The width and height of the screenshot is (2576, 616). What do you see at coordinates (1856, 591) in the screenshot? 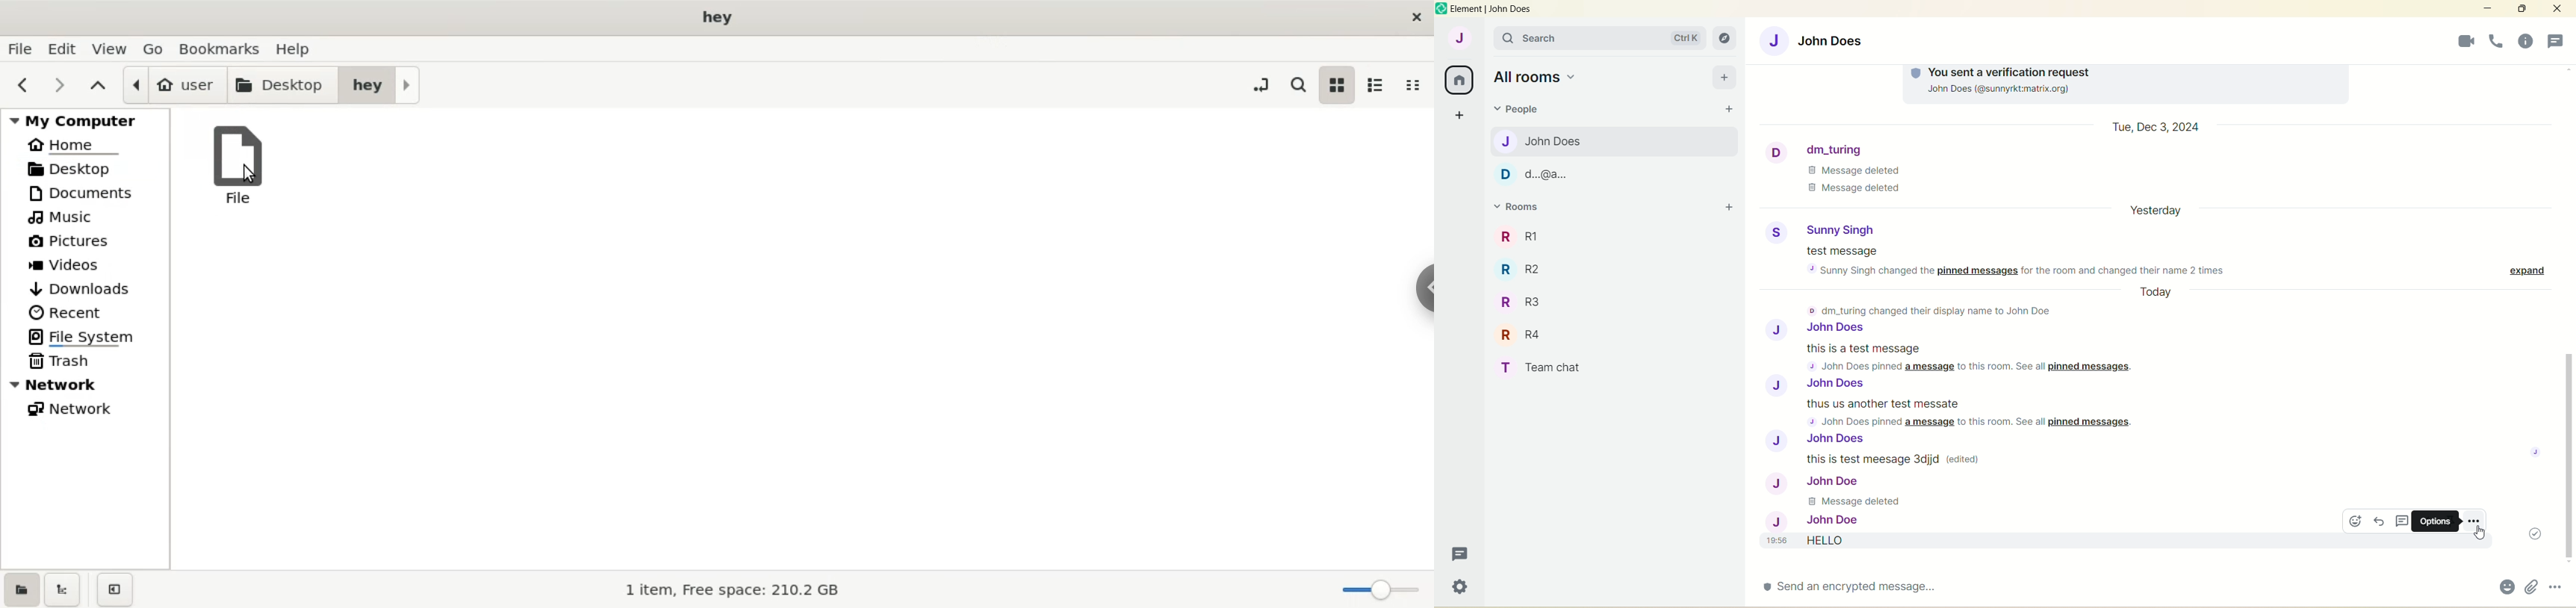
I see `send an encrypted message....` at bounding box center [1856, 591].